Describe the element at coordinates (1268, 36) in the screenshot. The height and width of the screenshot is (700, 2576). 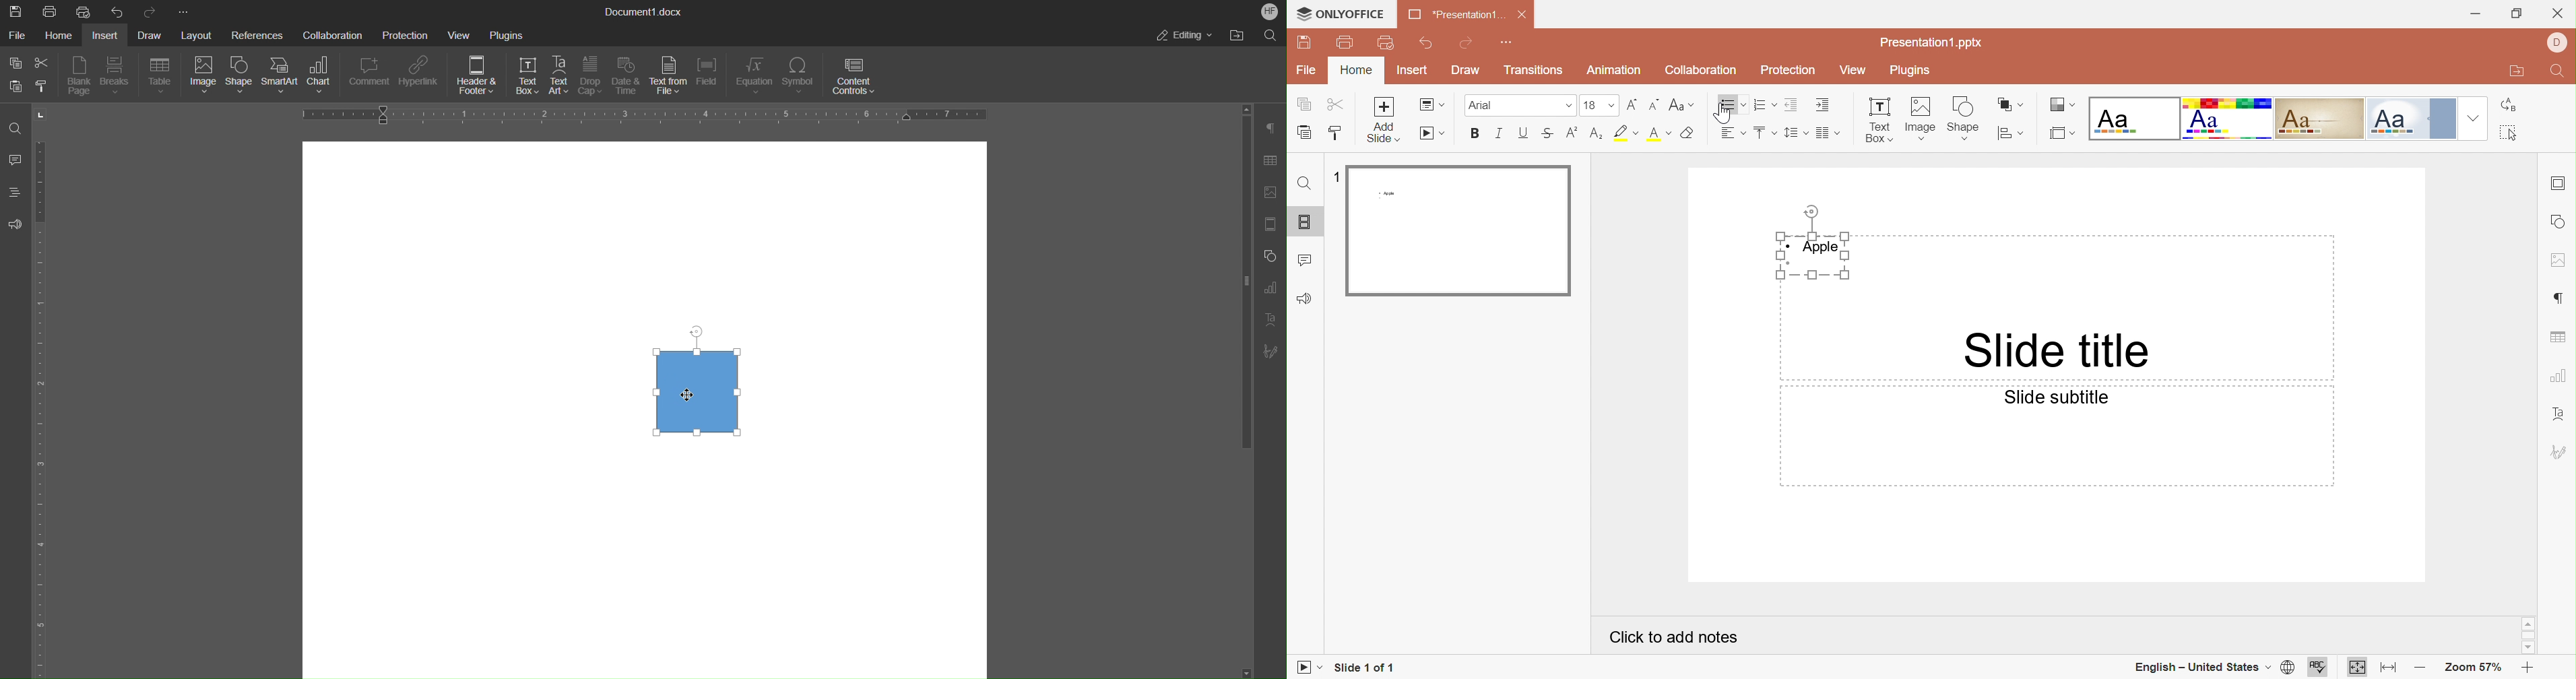
I see `Search` at that location.